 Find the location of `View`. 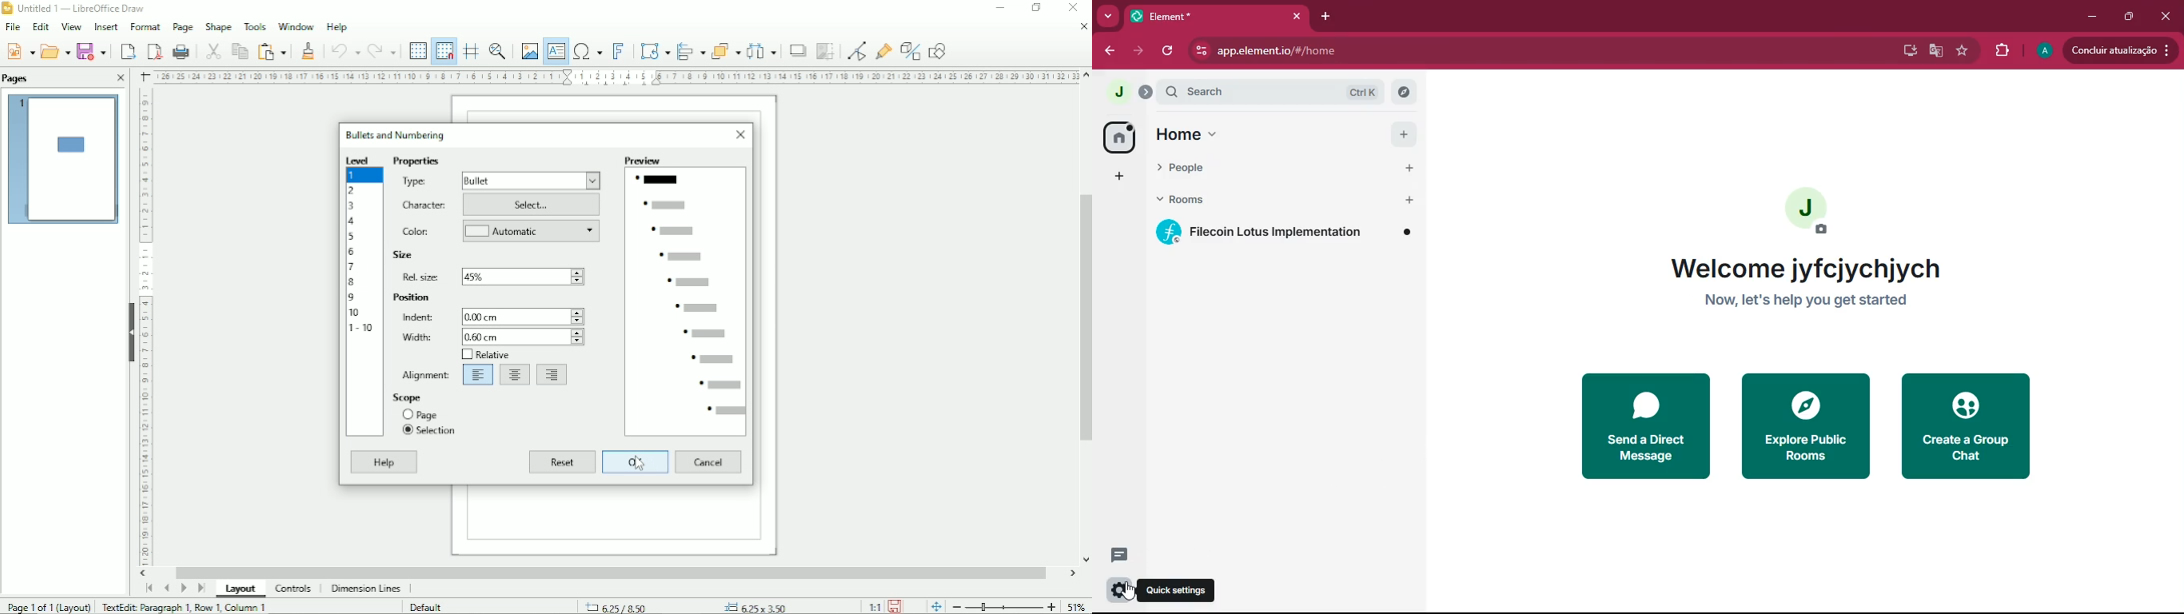

View is located at coordinates (70, 25).